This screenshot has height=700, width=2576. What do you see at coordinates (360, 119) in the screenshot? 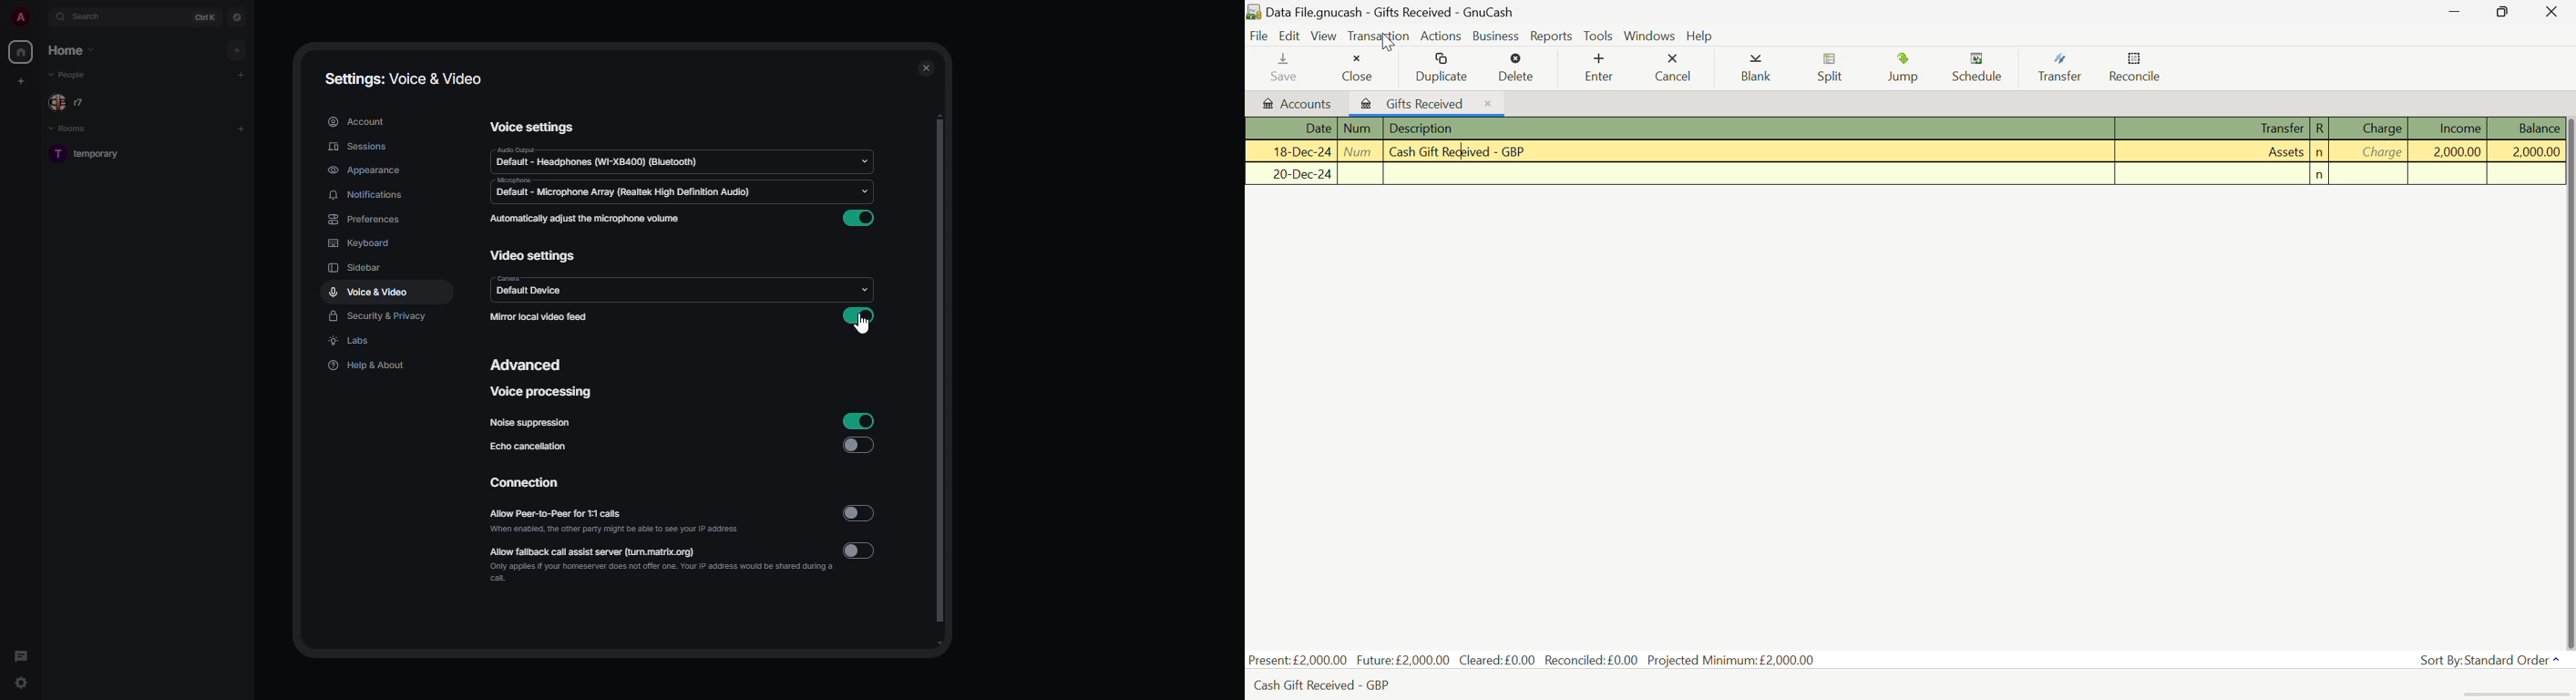
I see `account` at bounding box center [360, 119].